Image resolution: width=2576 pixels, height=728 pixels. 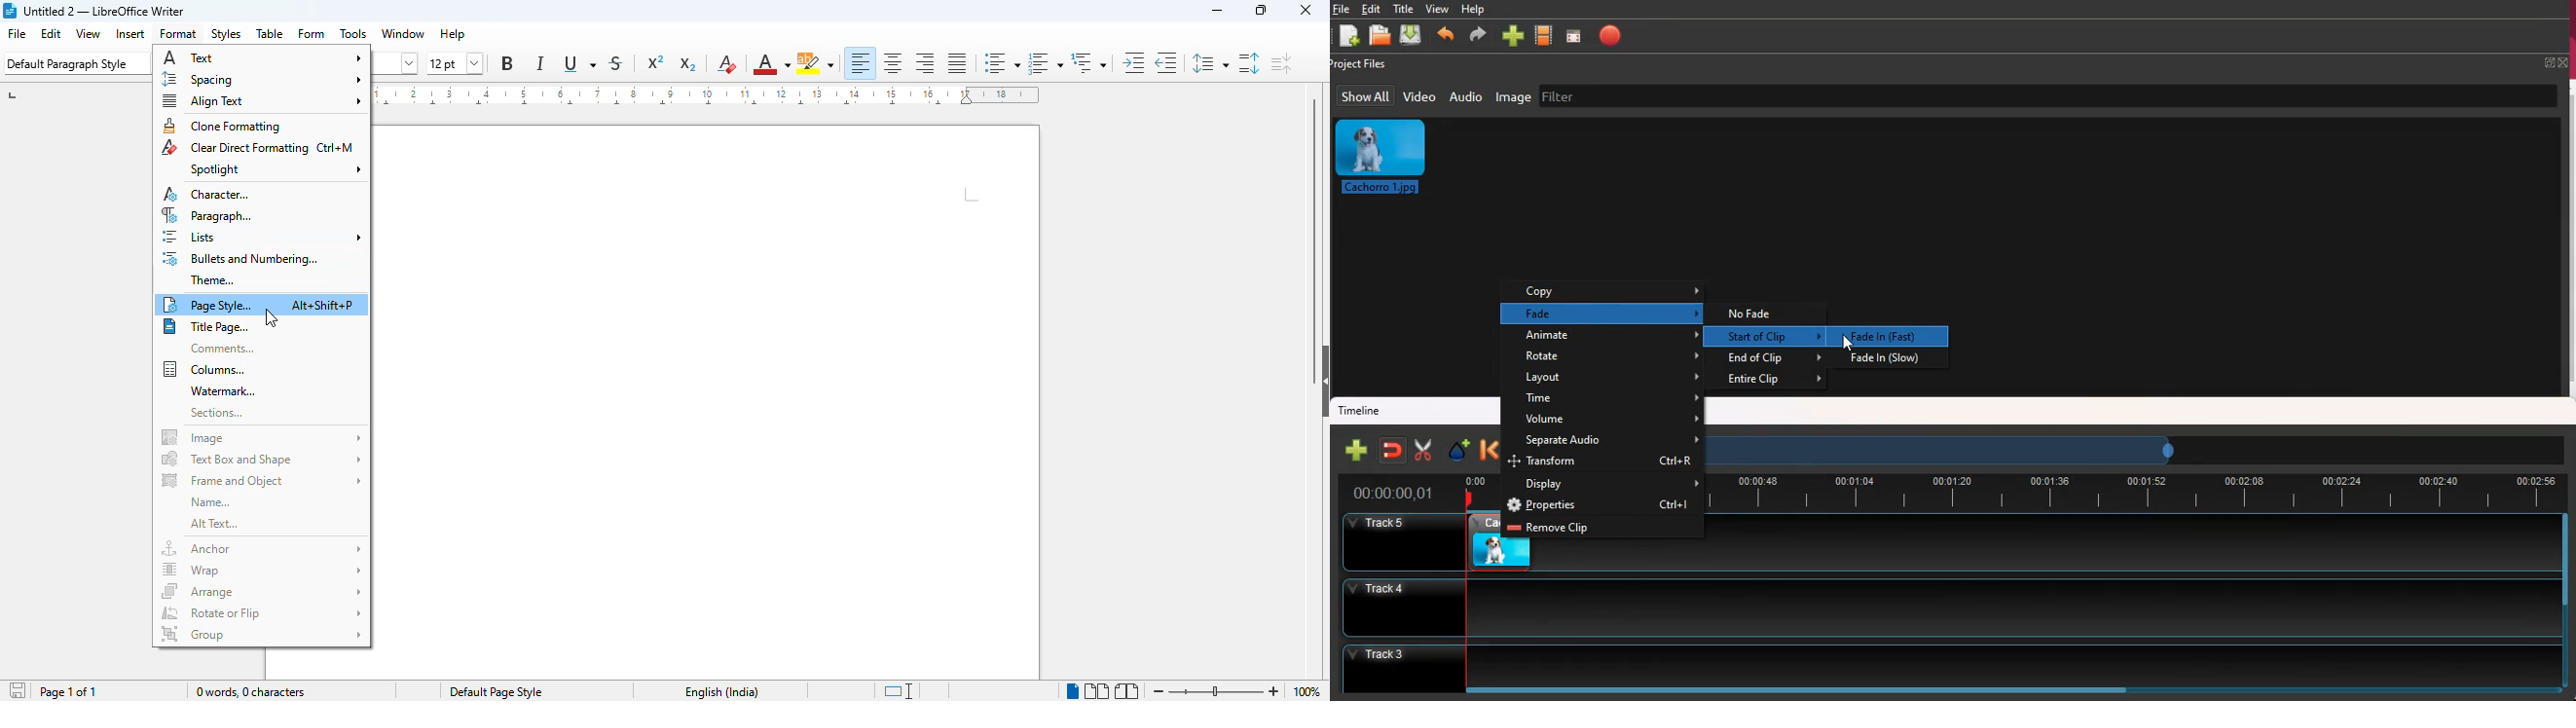 What do you see at coordinates (615, 64) in the screenshot?
I see `strikethrough` at bounding box center [615, 64].